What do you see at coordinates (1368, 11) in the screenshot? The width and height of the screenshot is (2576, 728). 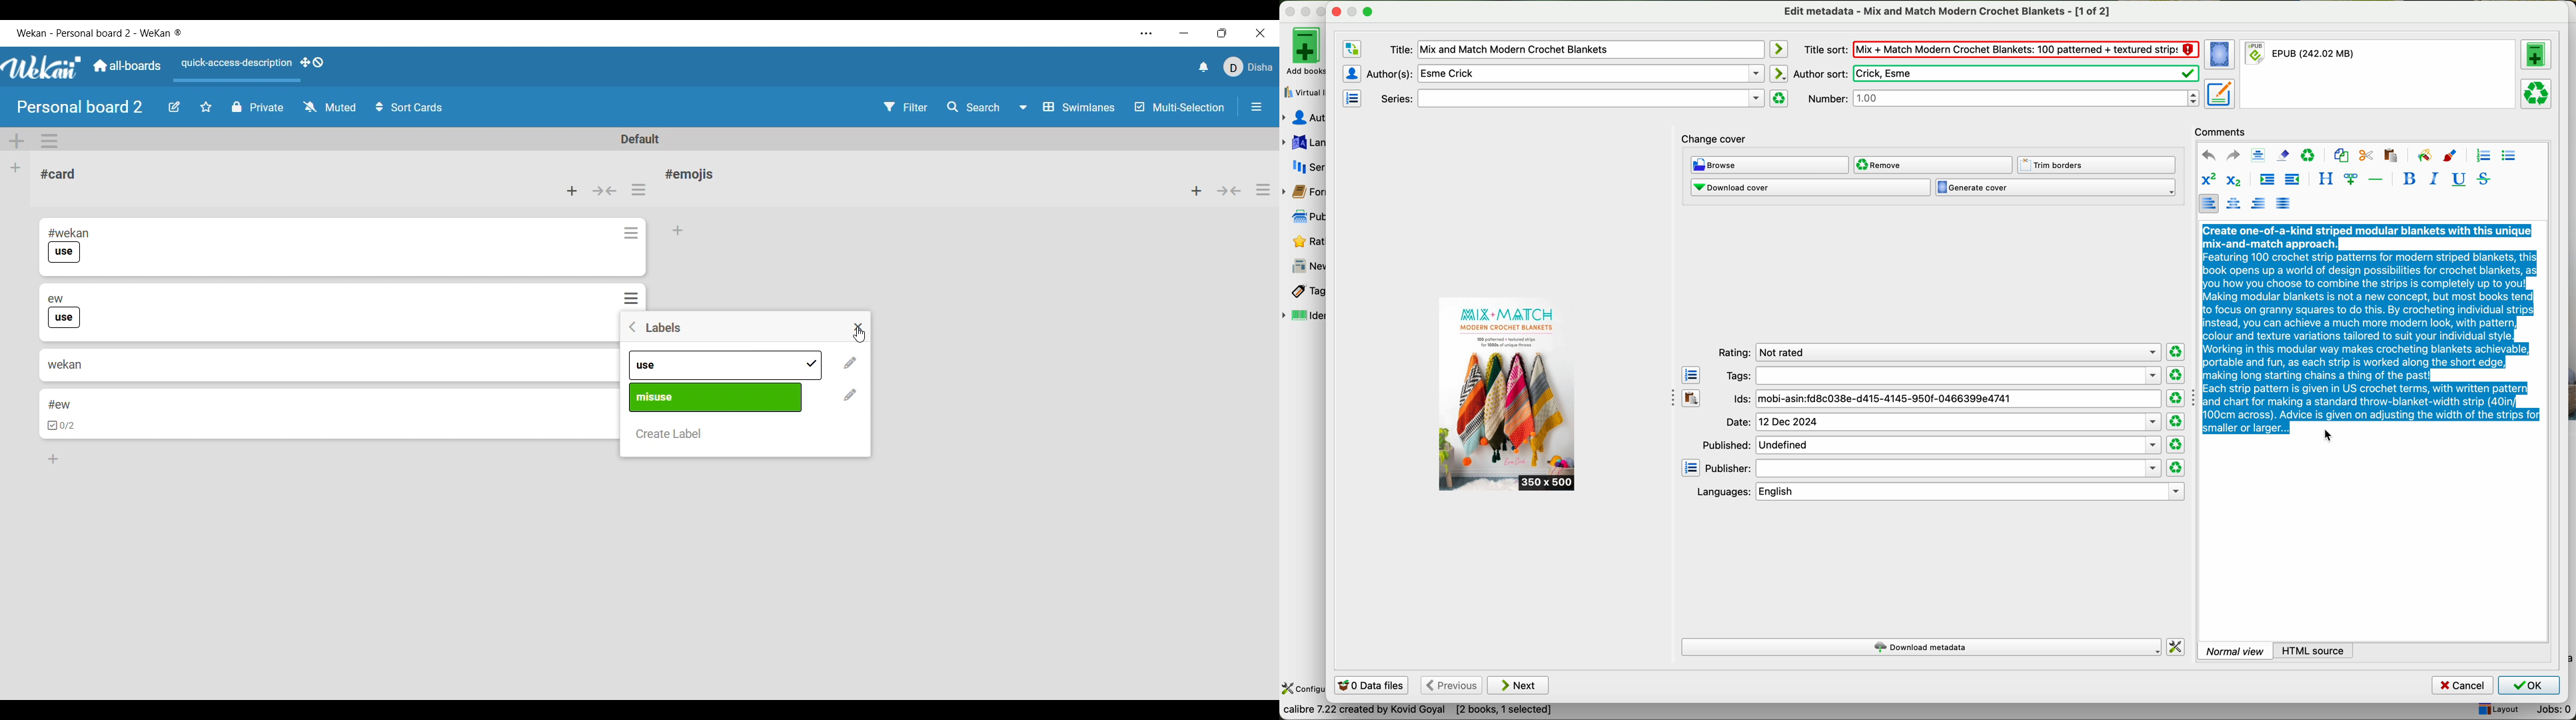 I see `maximize windows` at bounding box center [1368, 11].